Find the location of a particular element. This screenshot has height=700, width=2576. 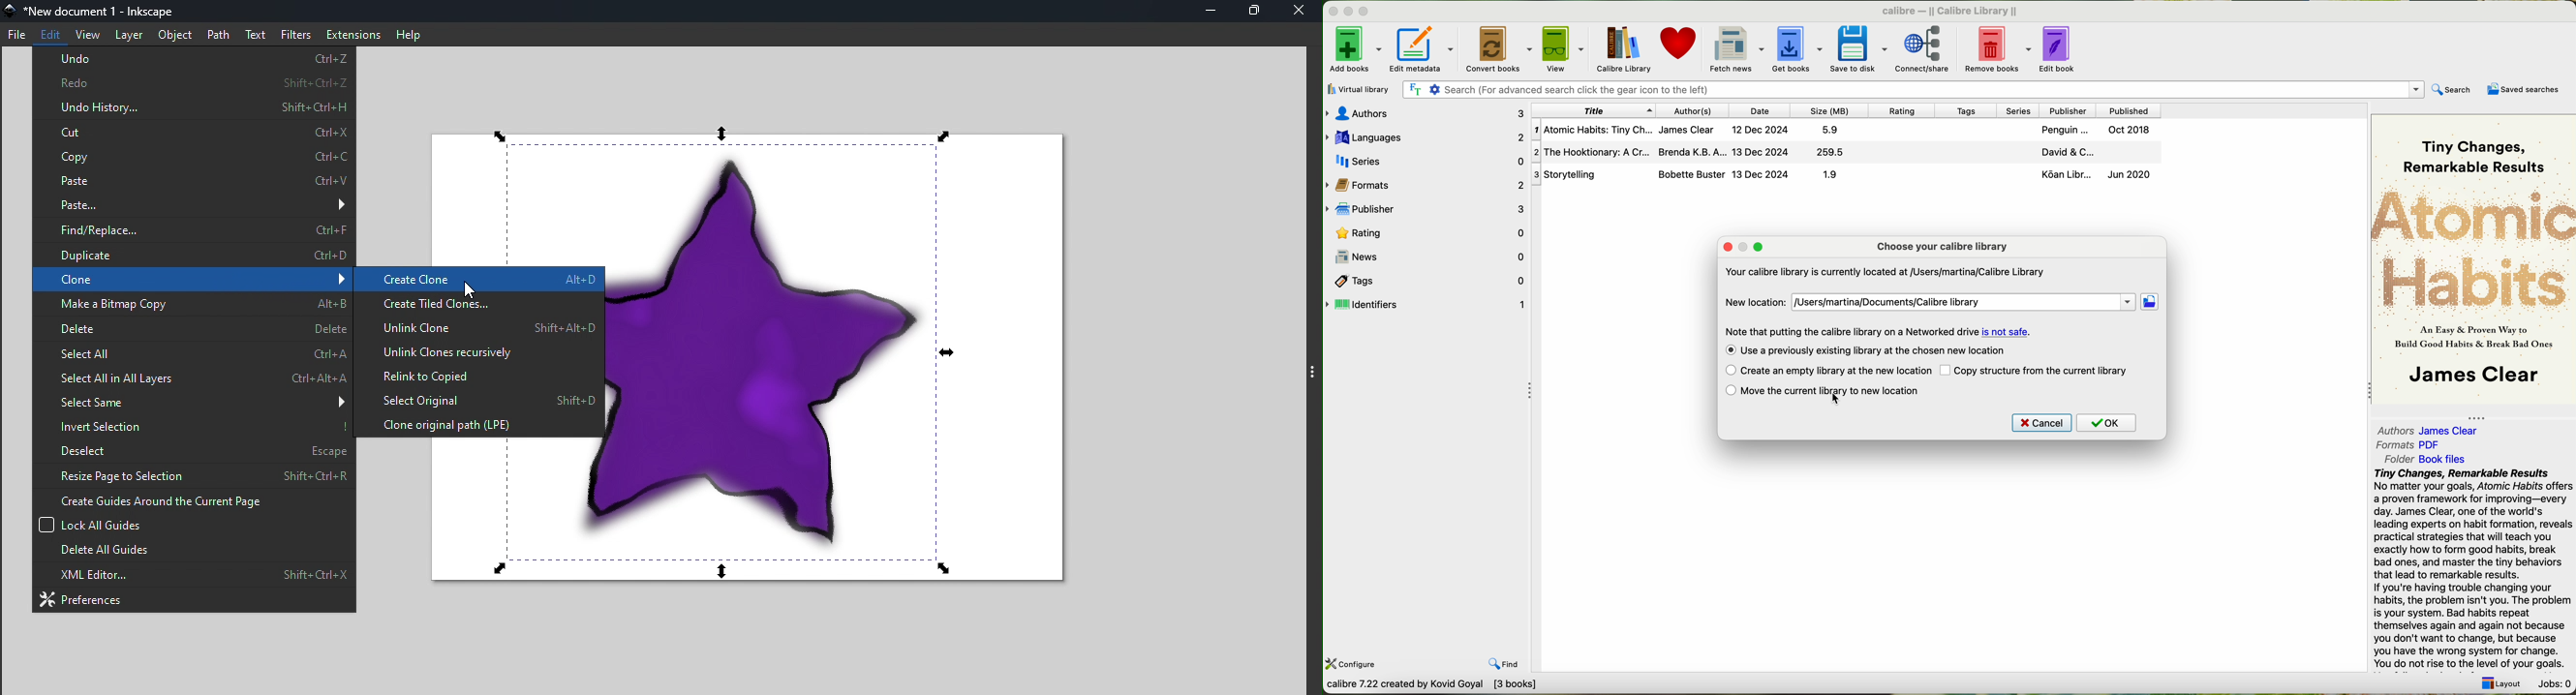

check box is located at coordinates (1727, 371).